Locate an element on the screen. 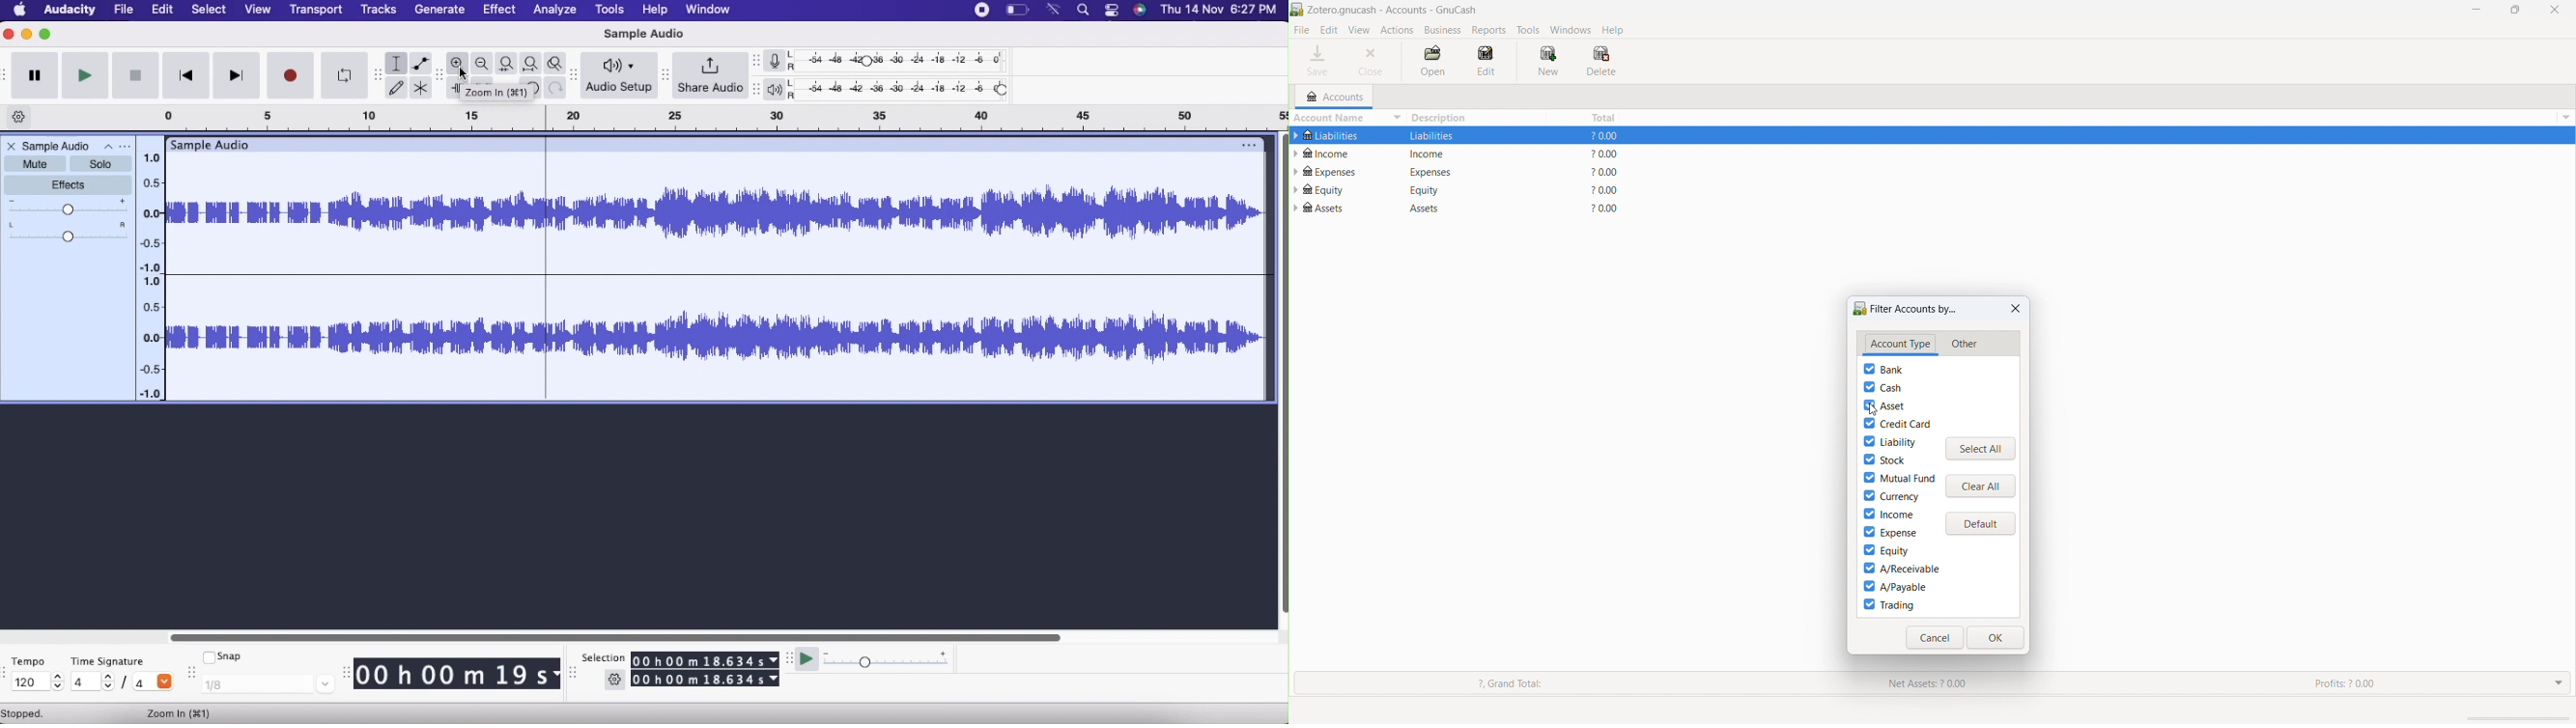 This screenshot has width=2576, height=728. Fit Project to width is located at coordinates (530, 64).